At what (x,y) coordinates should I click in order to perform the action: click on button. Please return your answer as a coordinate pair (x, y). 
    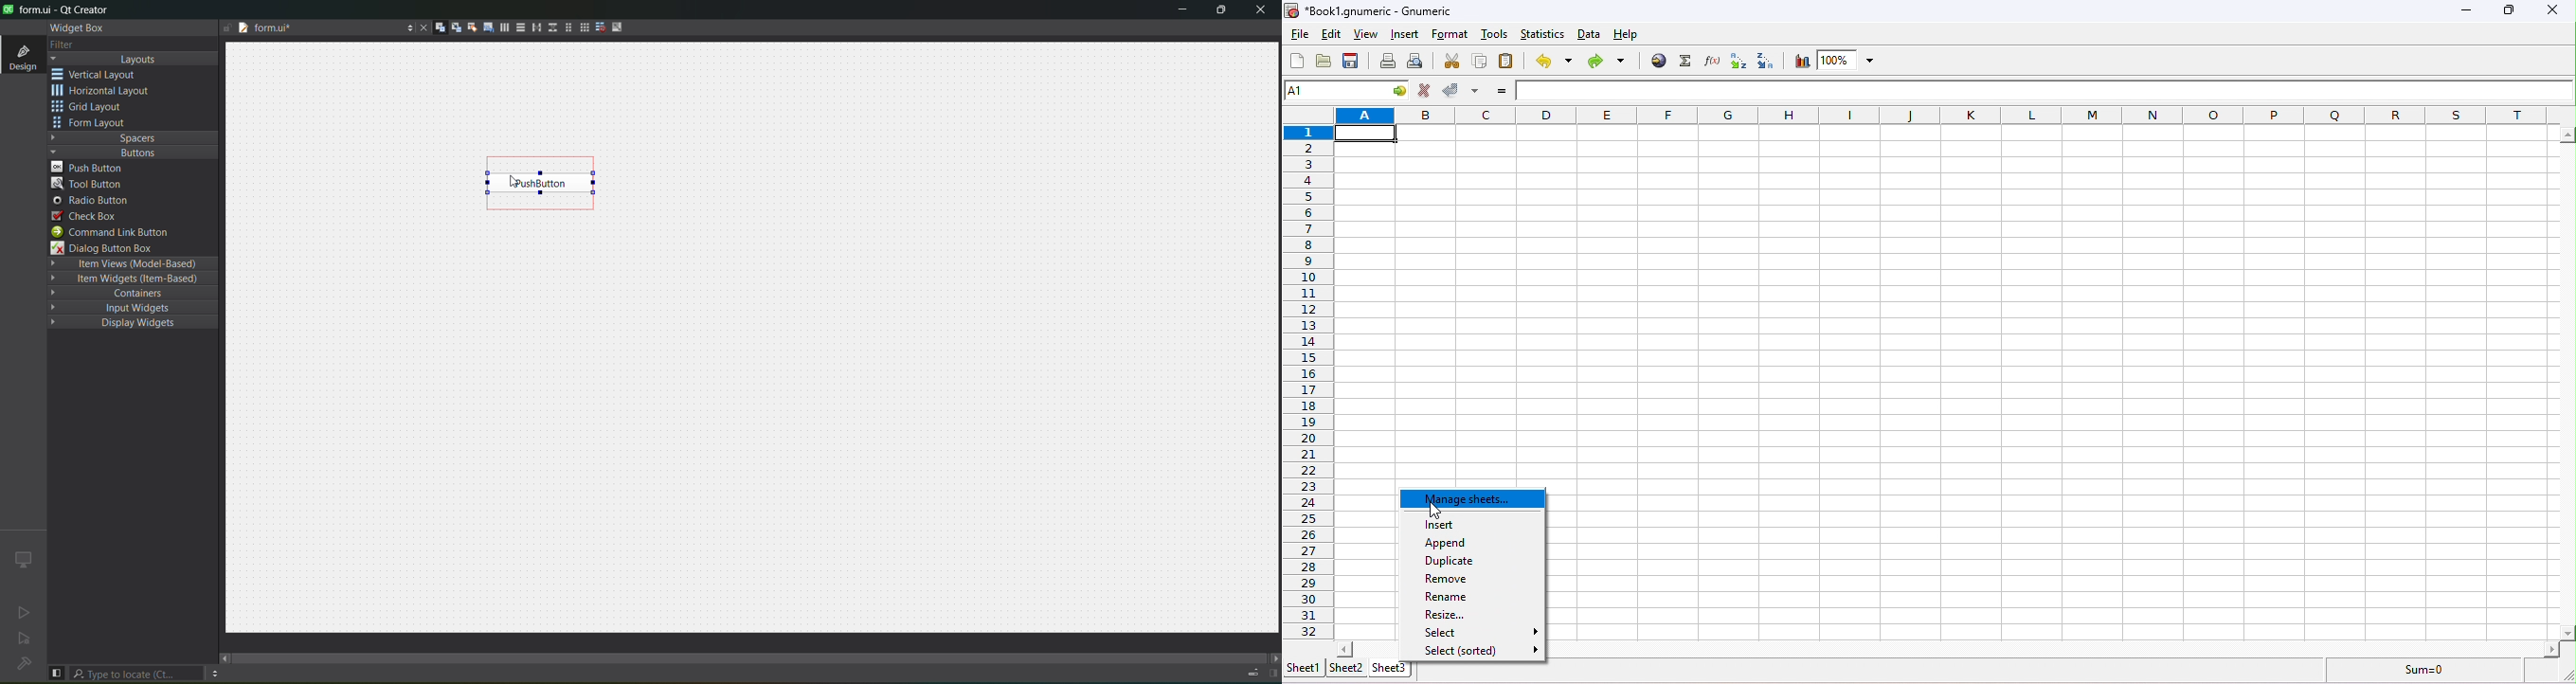
    Looking at the image, I should click on (130, 152).